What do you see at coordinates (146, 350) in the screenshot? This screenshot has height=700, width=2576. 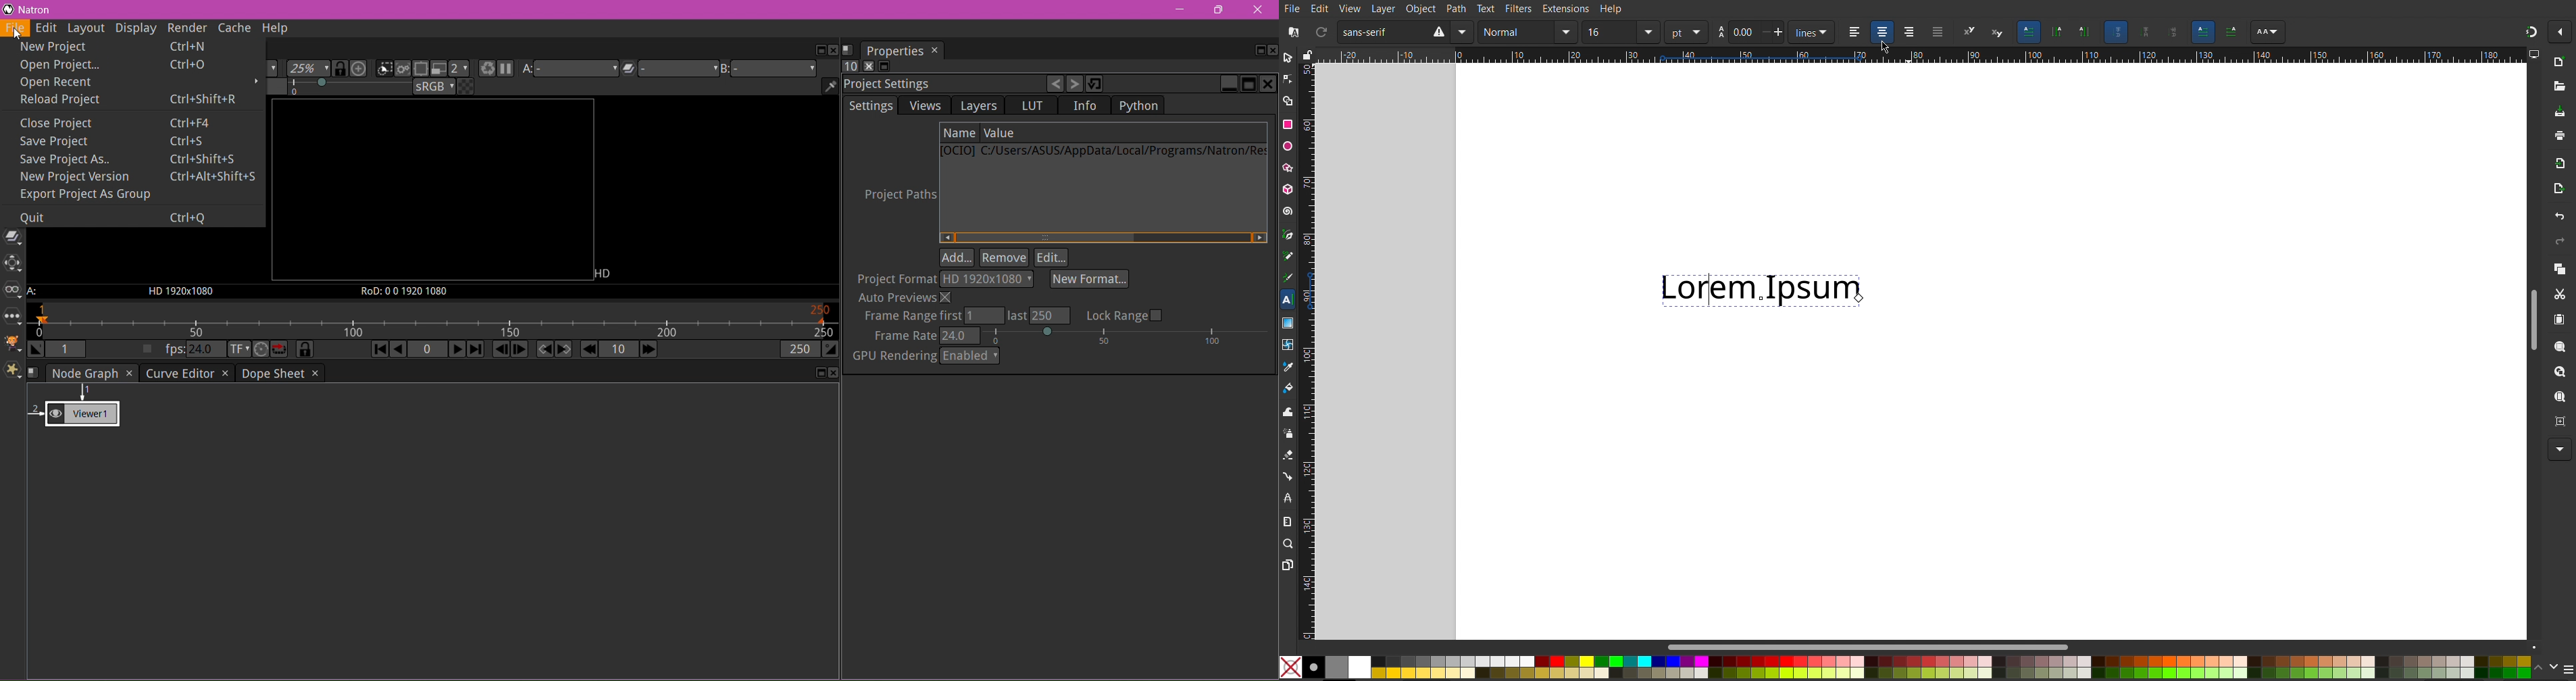 I see `When unchecked, the playback framerate is automatically set from the Viewer A Input. When checked, the user setting in used the user  ` at bounding box center [146, 350].